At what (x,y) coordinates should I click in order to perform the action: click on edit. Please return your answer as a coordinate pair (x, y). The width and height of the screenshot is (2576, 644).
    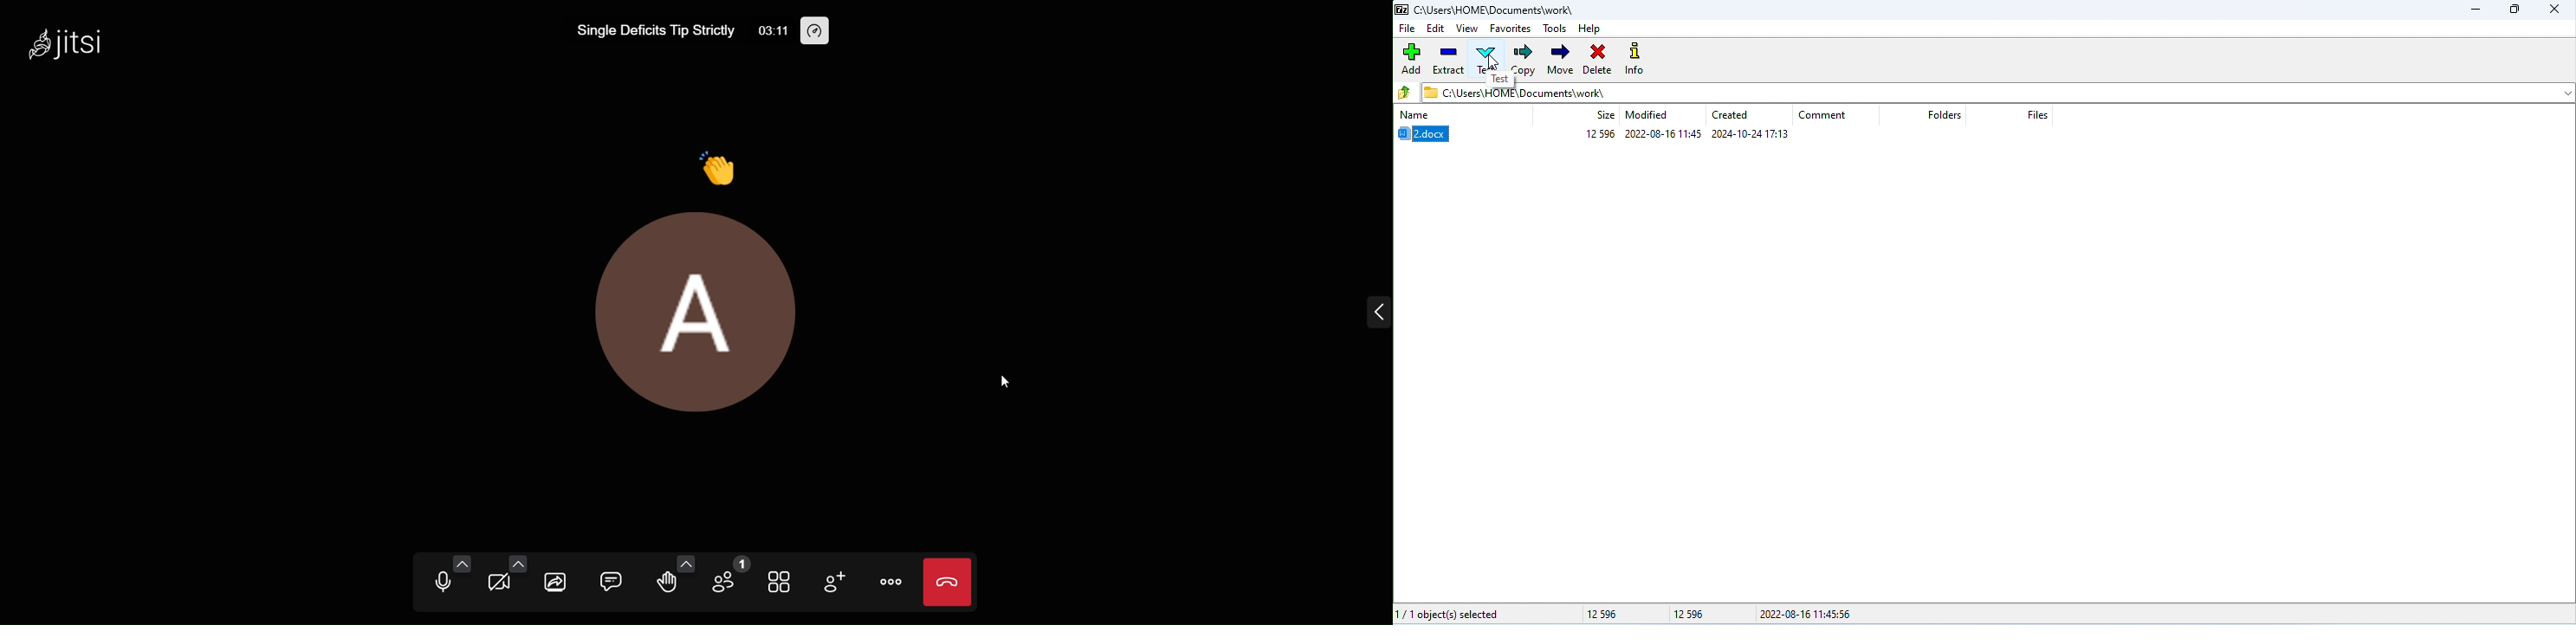
    Looking at the image, I should click on (1436, 28).